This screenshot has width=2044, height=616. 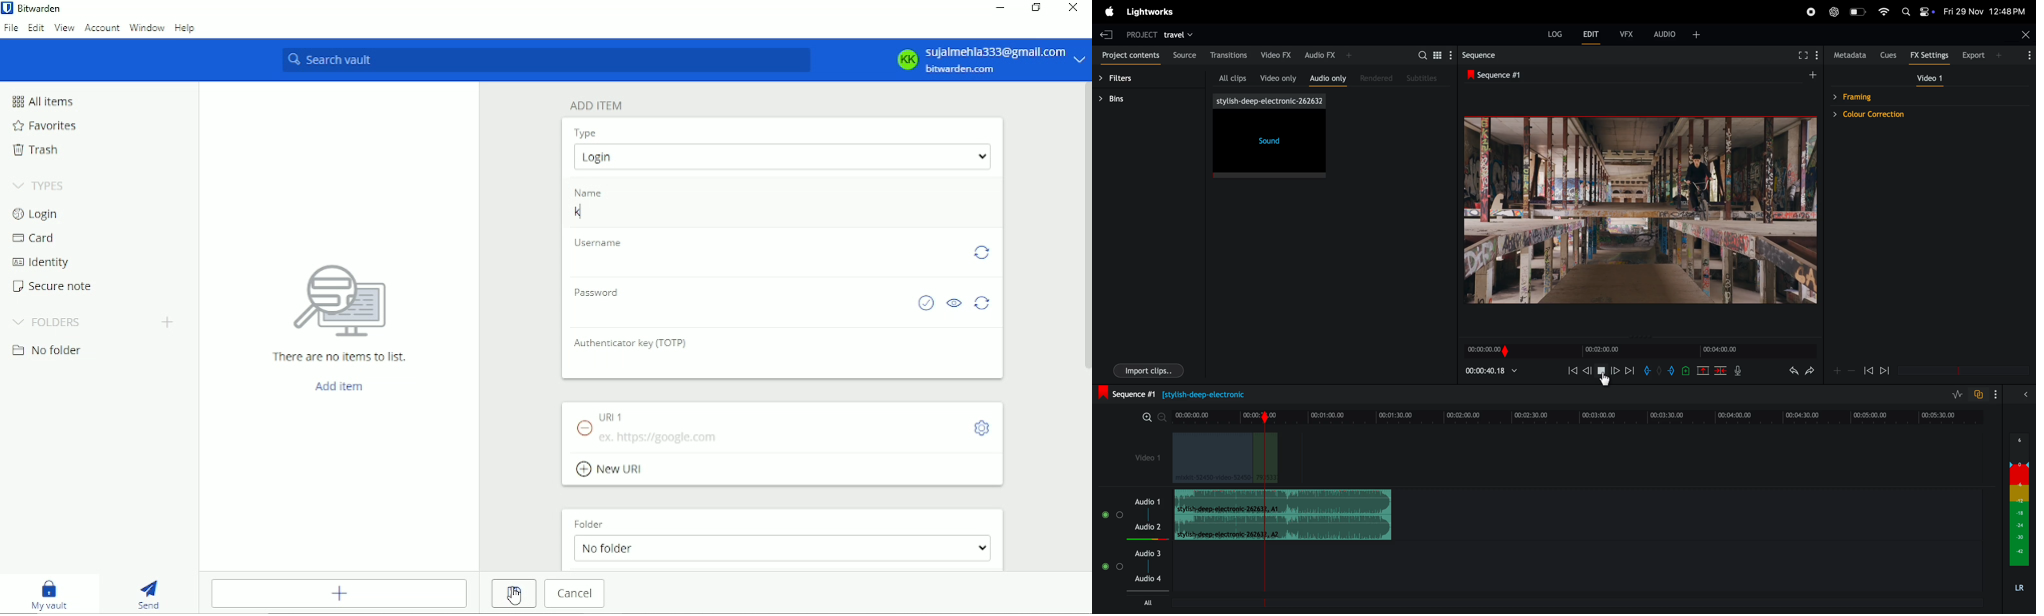 What do you see at coordinates (1685, 371) in the screenshot?
I see `add cue to current position` at bounding box center [1685, 371].